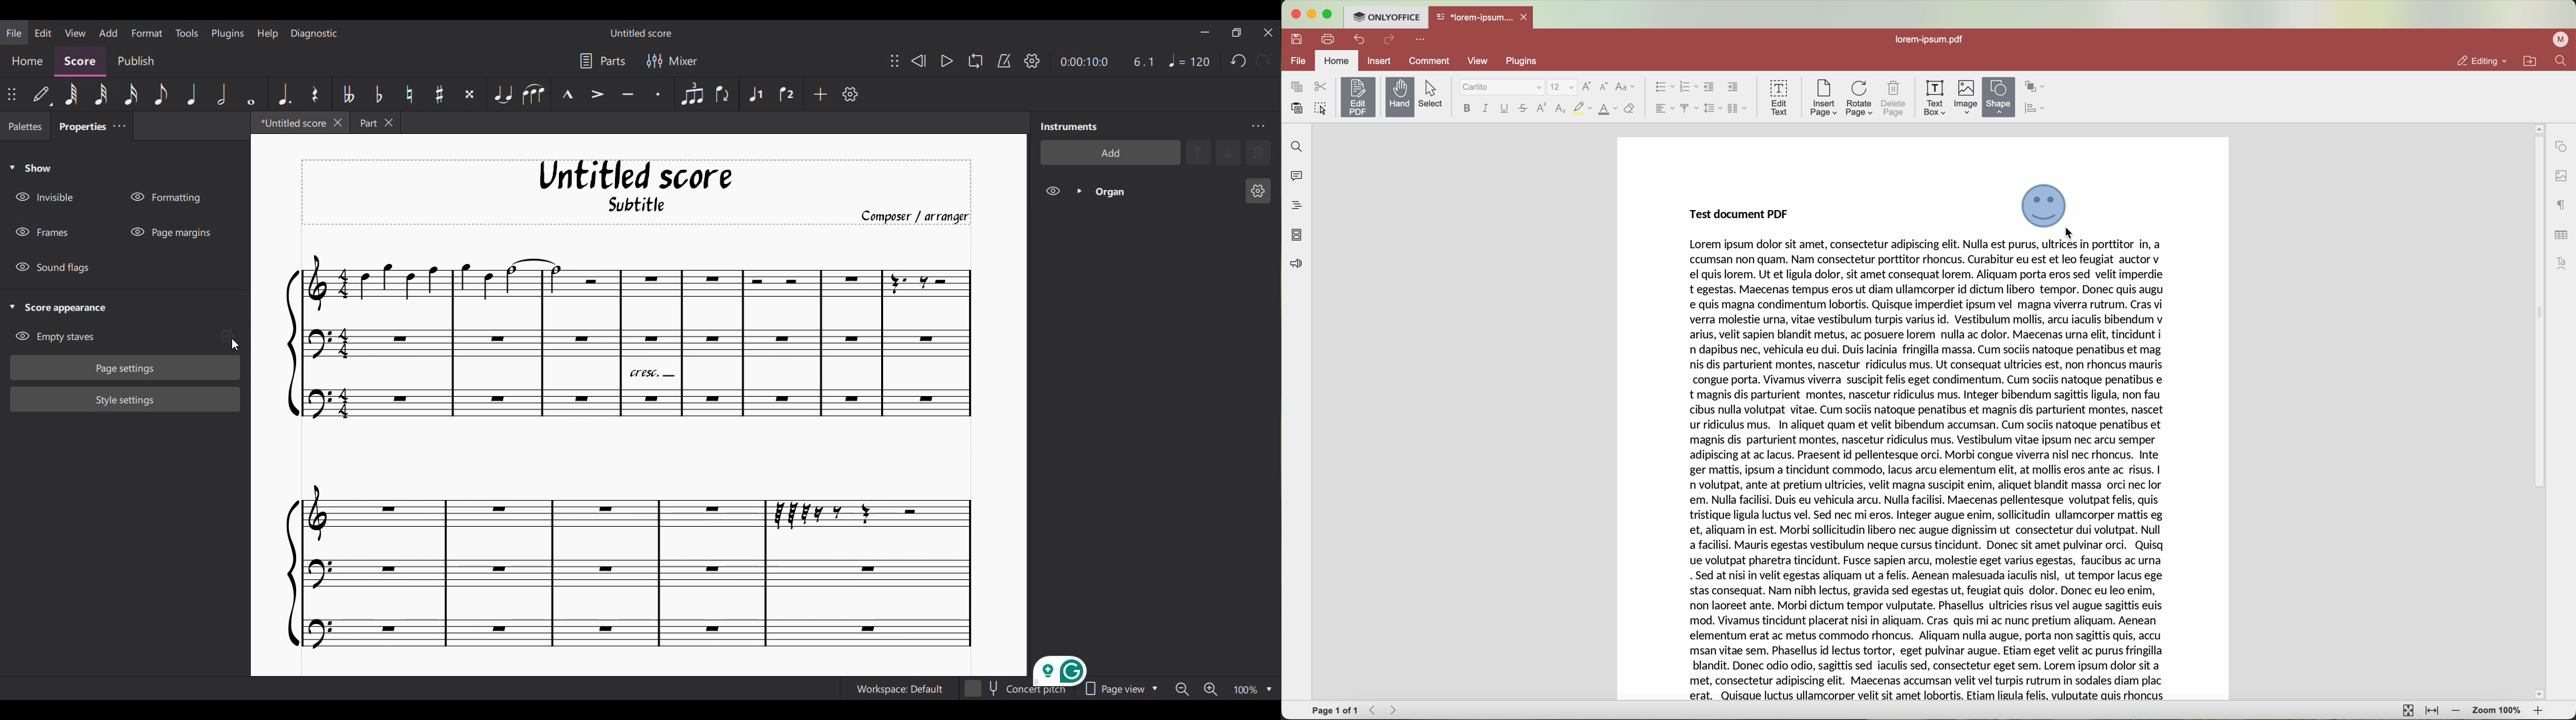 The width and height of the screenshot is (2576, 728). I want to click on Voice 2, so click(788, 94).